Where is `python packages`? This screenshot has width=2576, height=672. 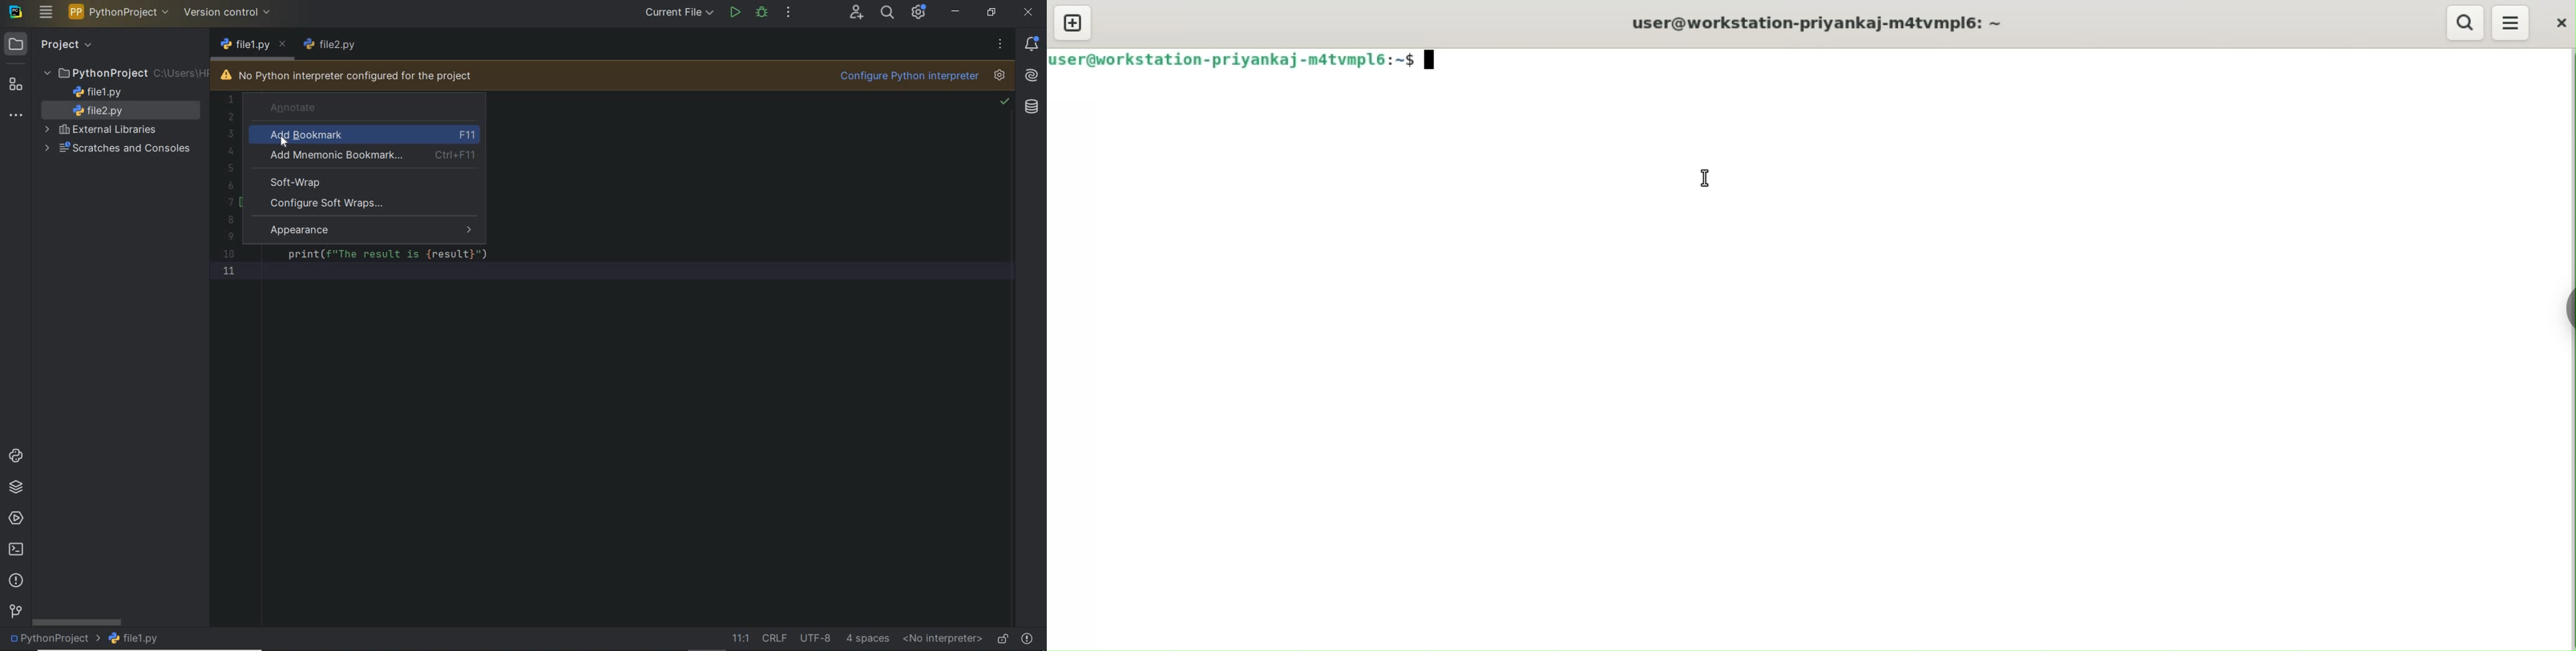
python packages is located at coordinates (17, 488).